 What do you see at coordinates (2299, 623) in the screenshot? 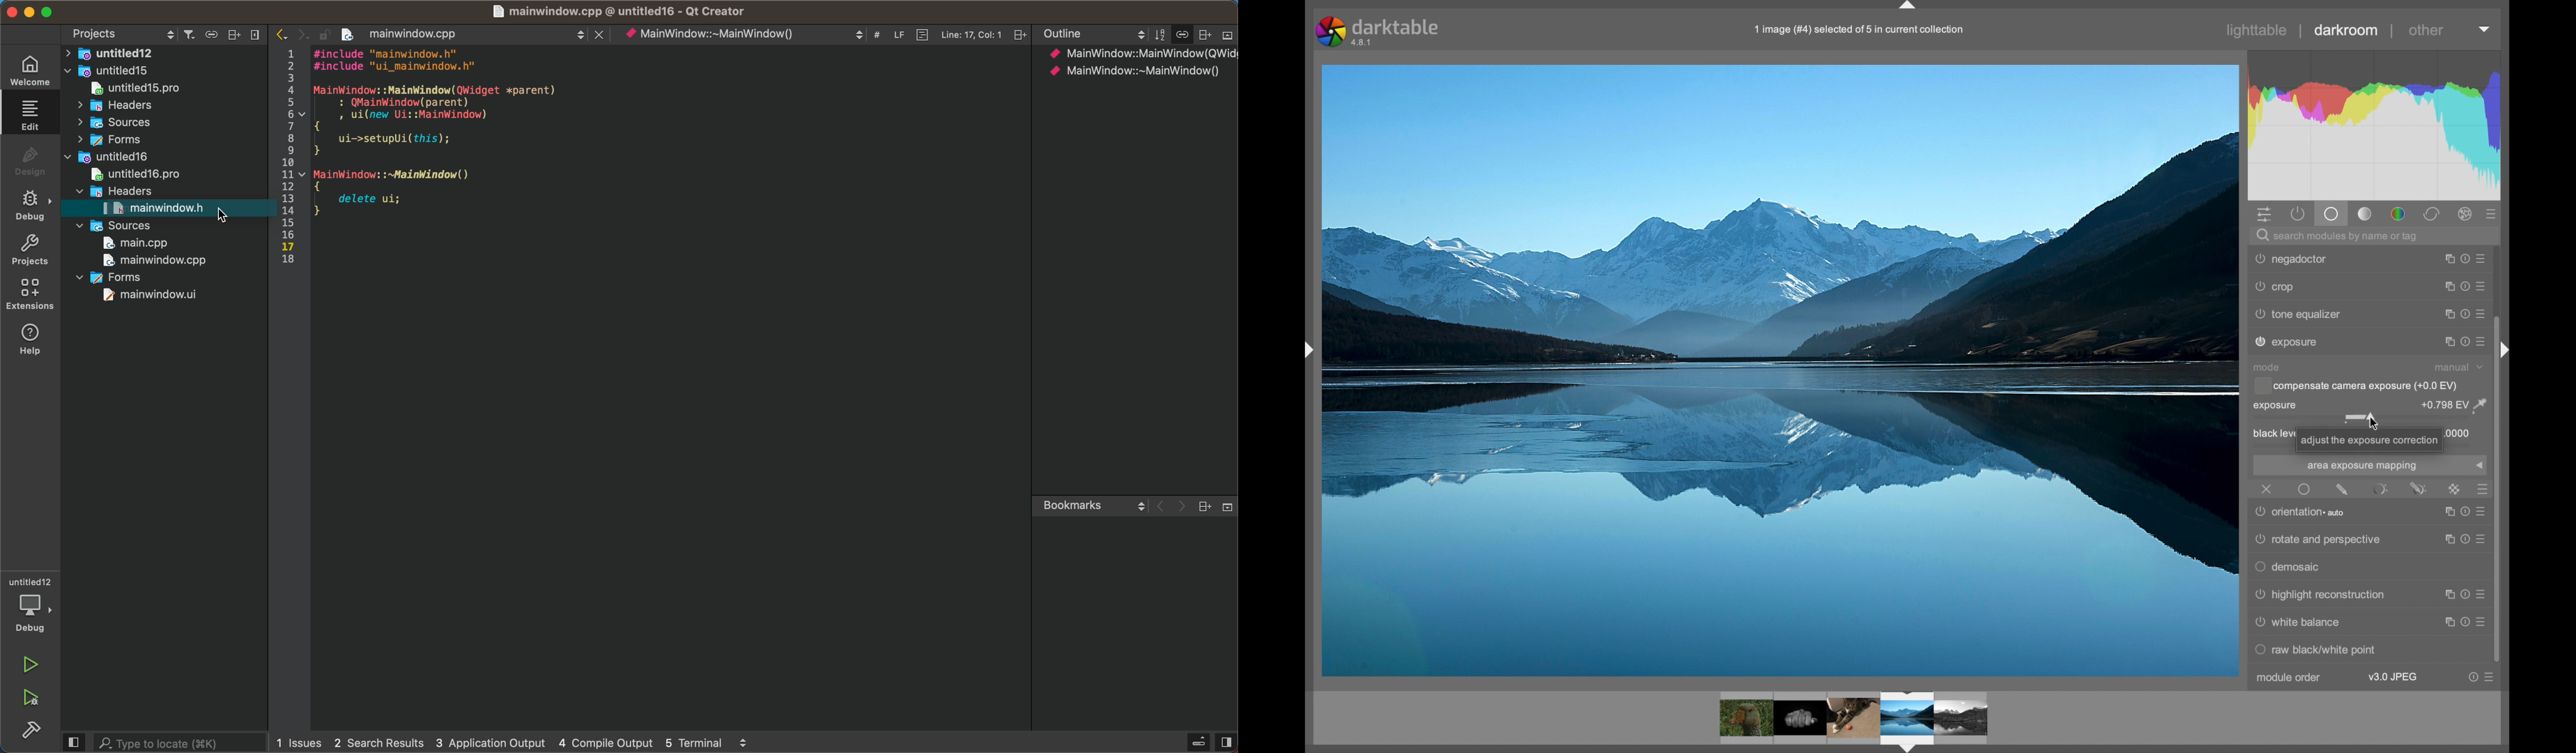
I see `white balance` at bounding box center [2299, 623].